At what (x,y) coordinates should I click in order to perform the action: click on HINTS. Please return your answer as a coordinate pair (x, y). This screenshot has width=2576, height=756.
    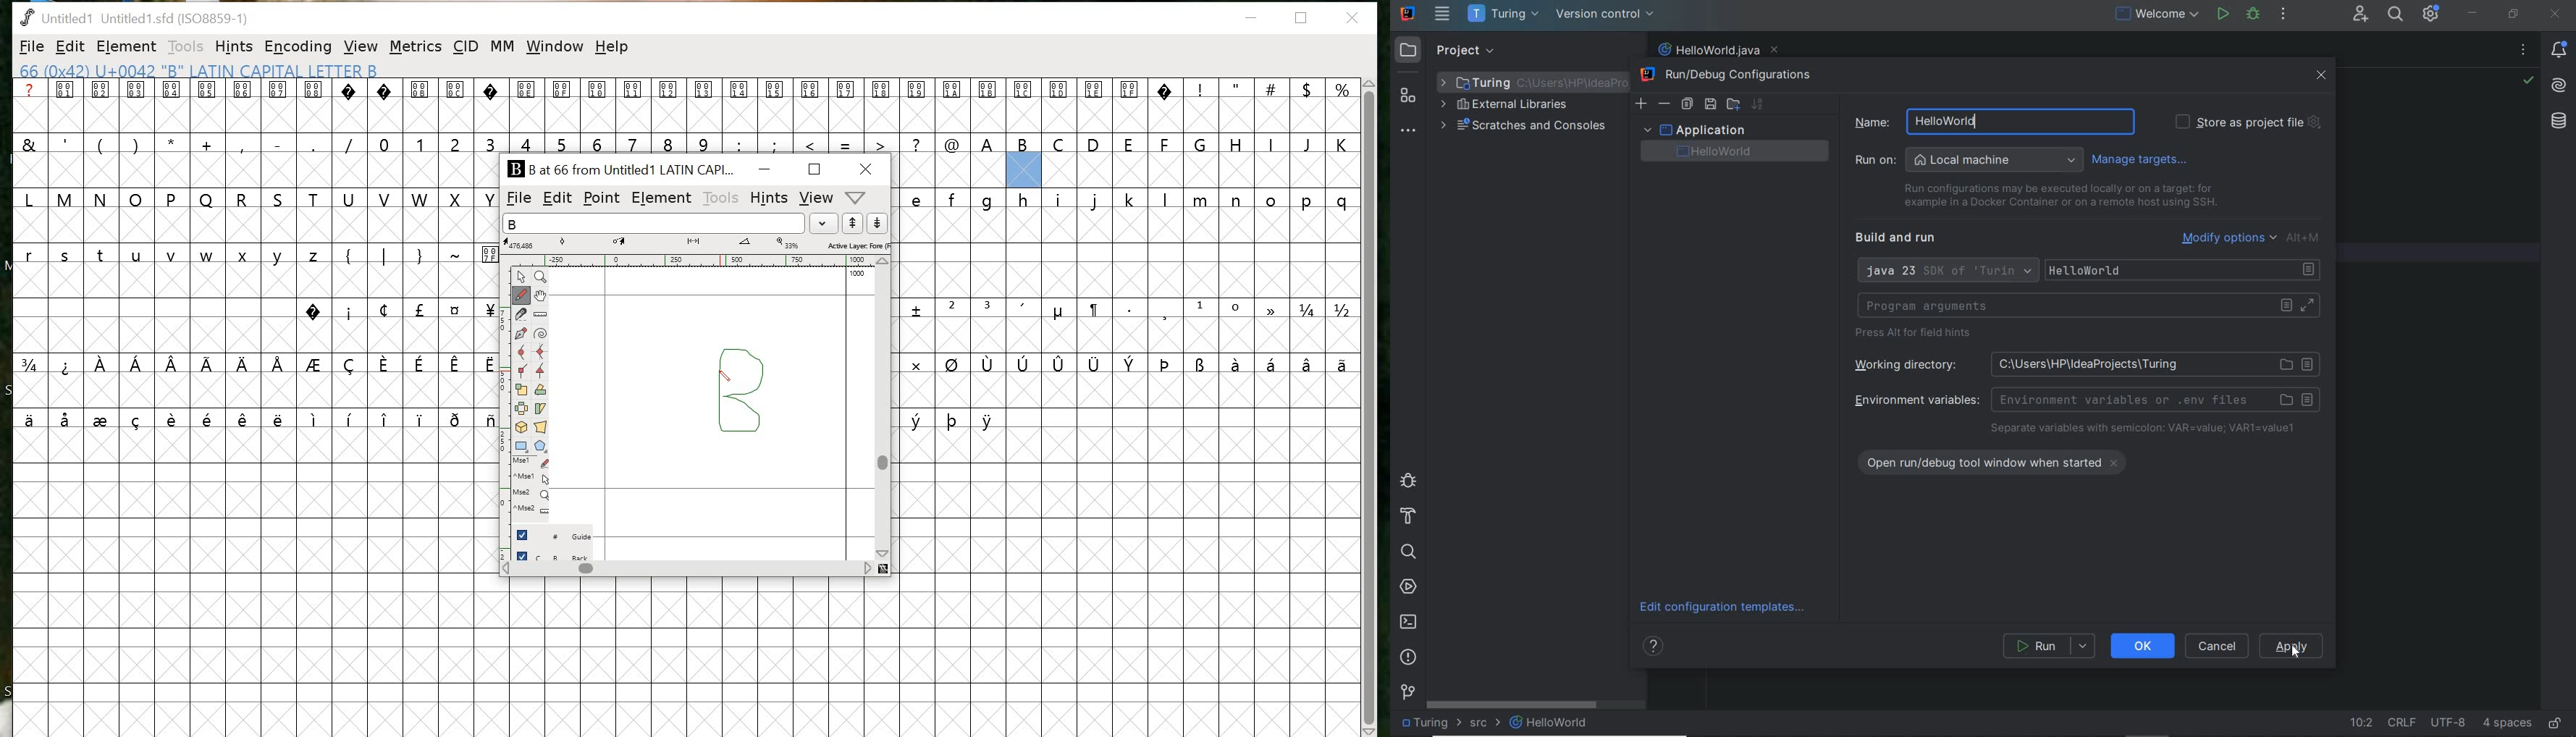
    Looking at the image, I should click on (769, 197).